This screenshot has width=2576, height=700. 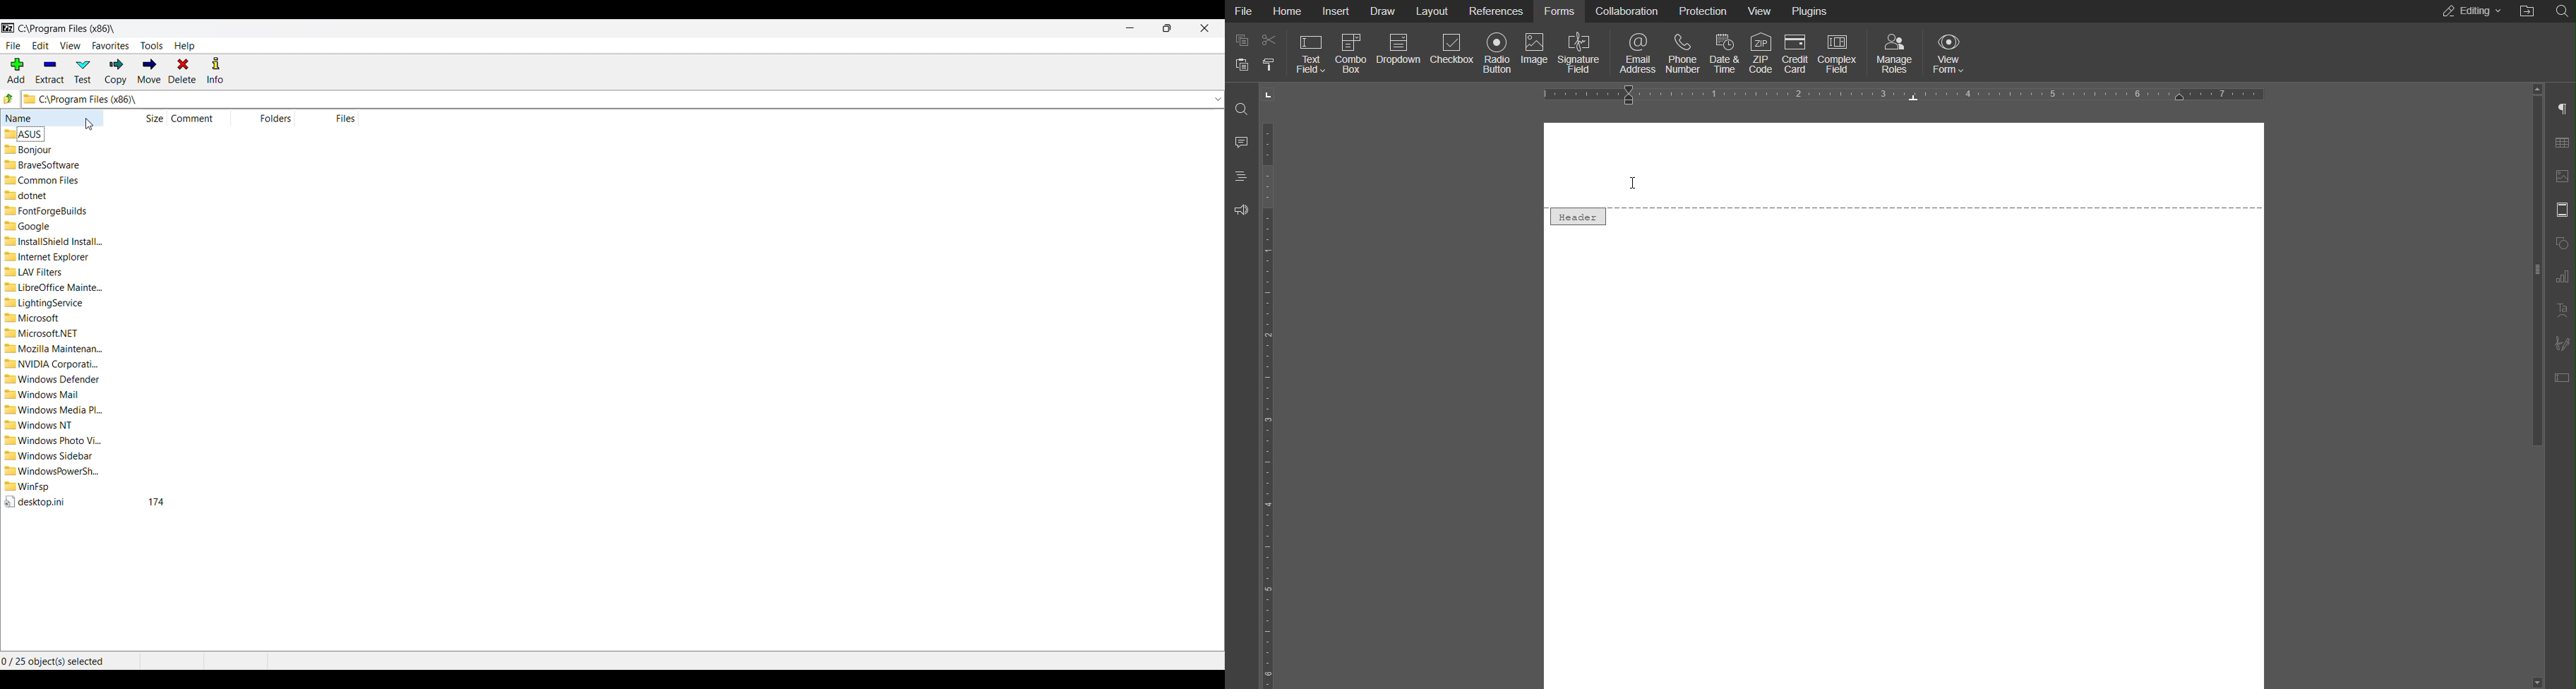 What do you see at coordinates (1581, 52) in the screenshot?
I see `Signature` at bounding box center [1581, 52].